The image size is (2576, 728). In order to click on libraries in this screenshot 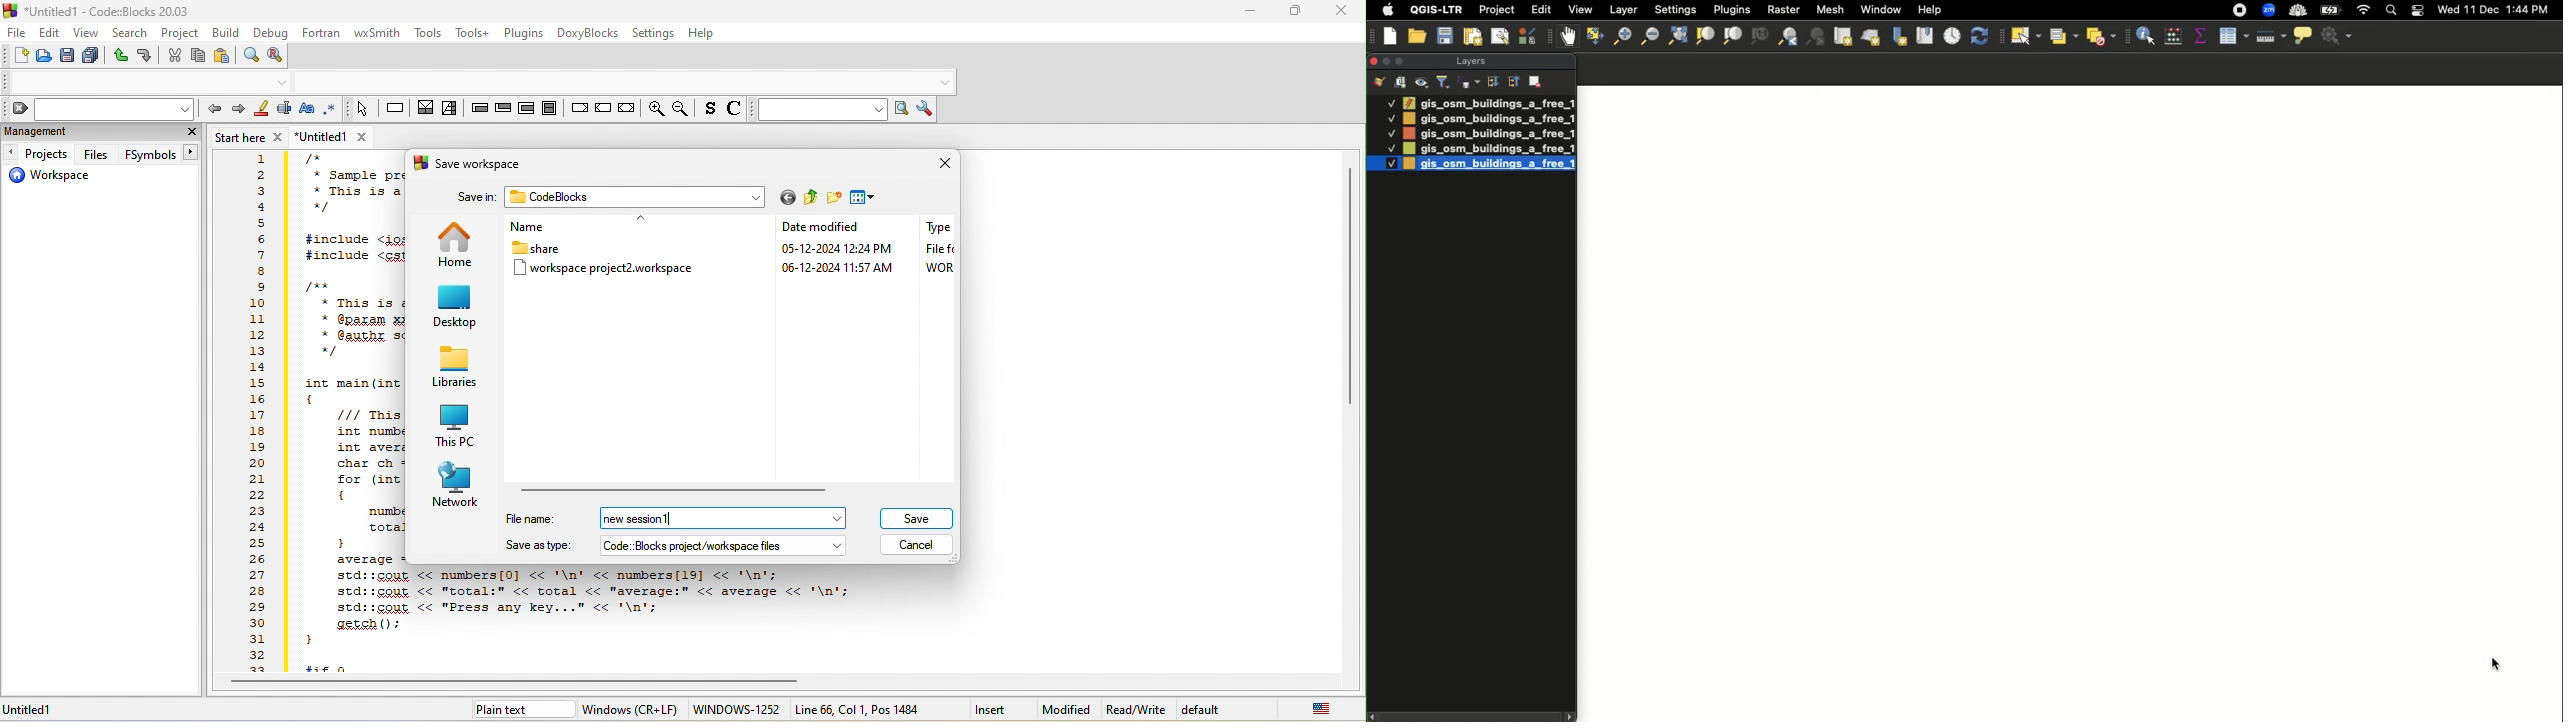, I will do `click(454, 368)`.